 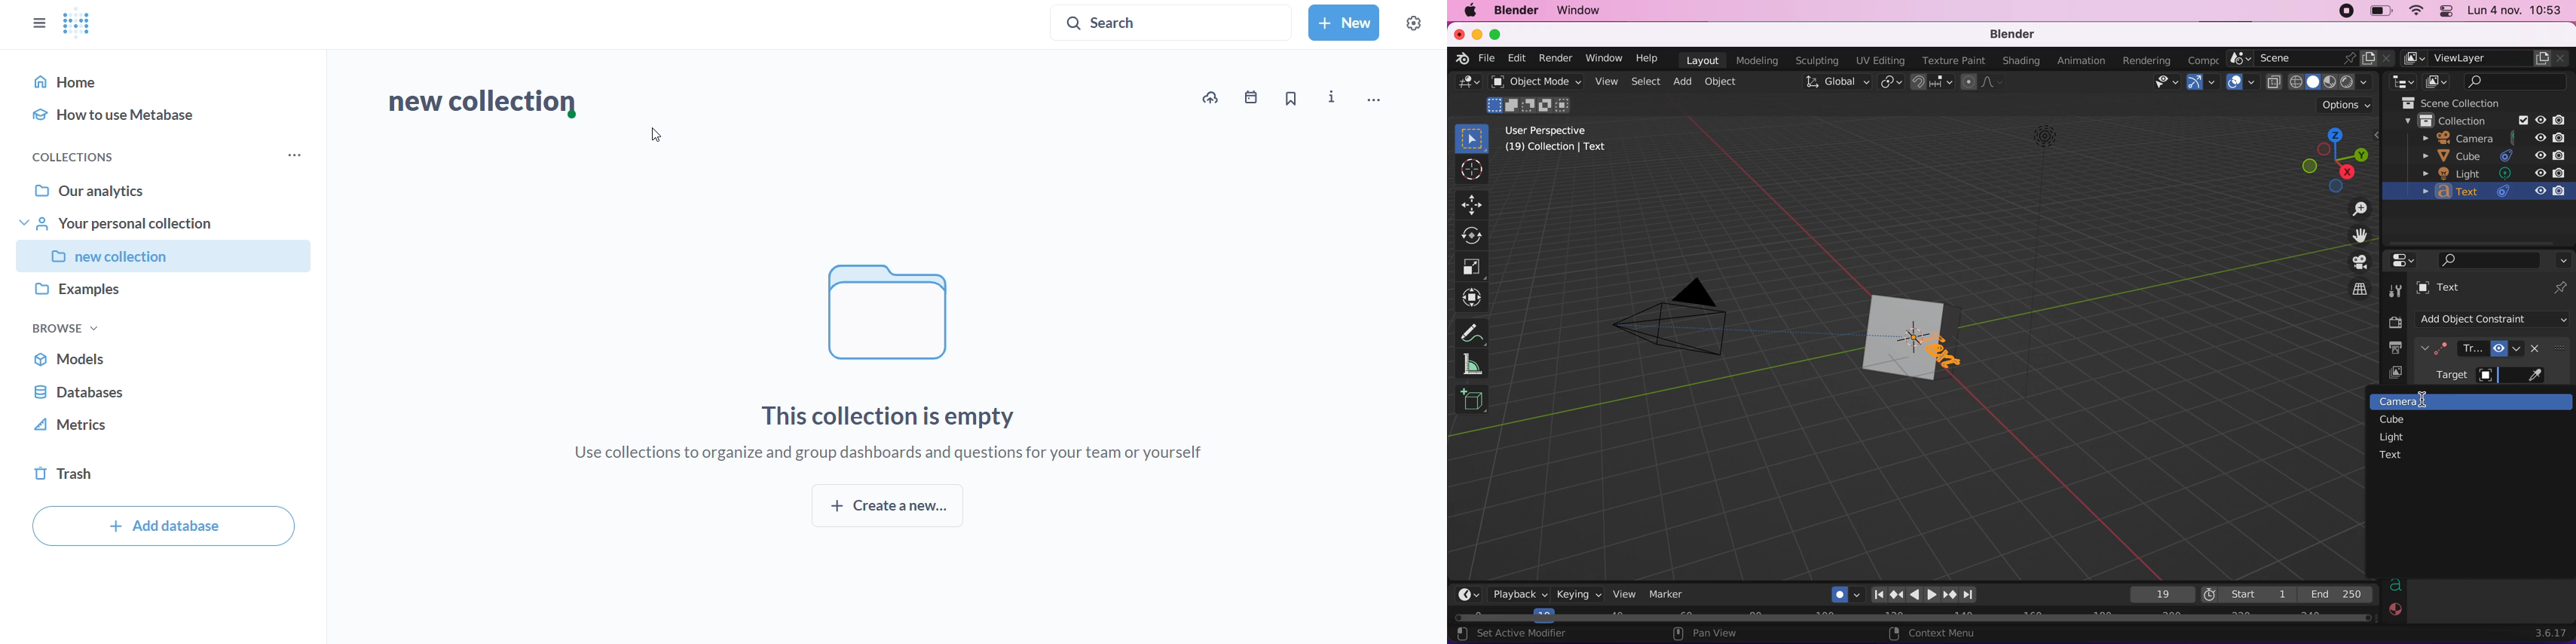 What do you see at coordinates (2478, 121) in the screenshot?
I see `collection` at bounding box center [2478, 121].